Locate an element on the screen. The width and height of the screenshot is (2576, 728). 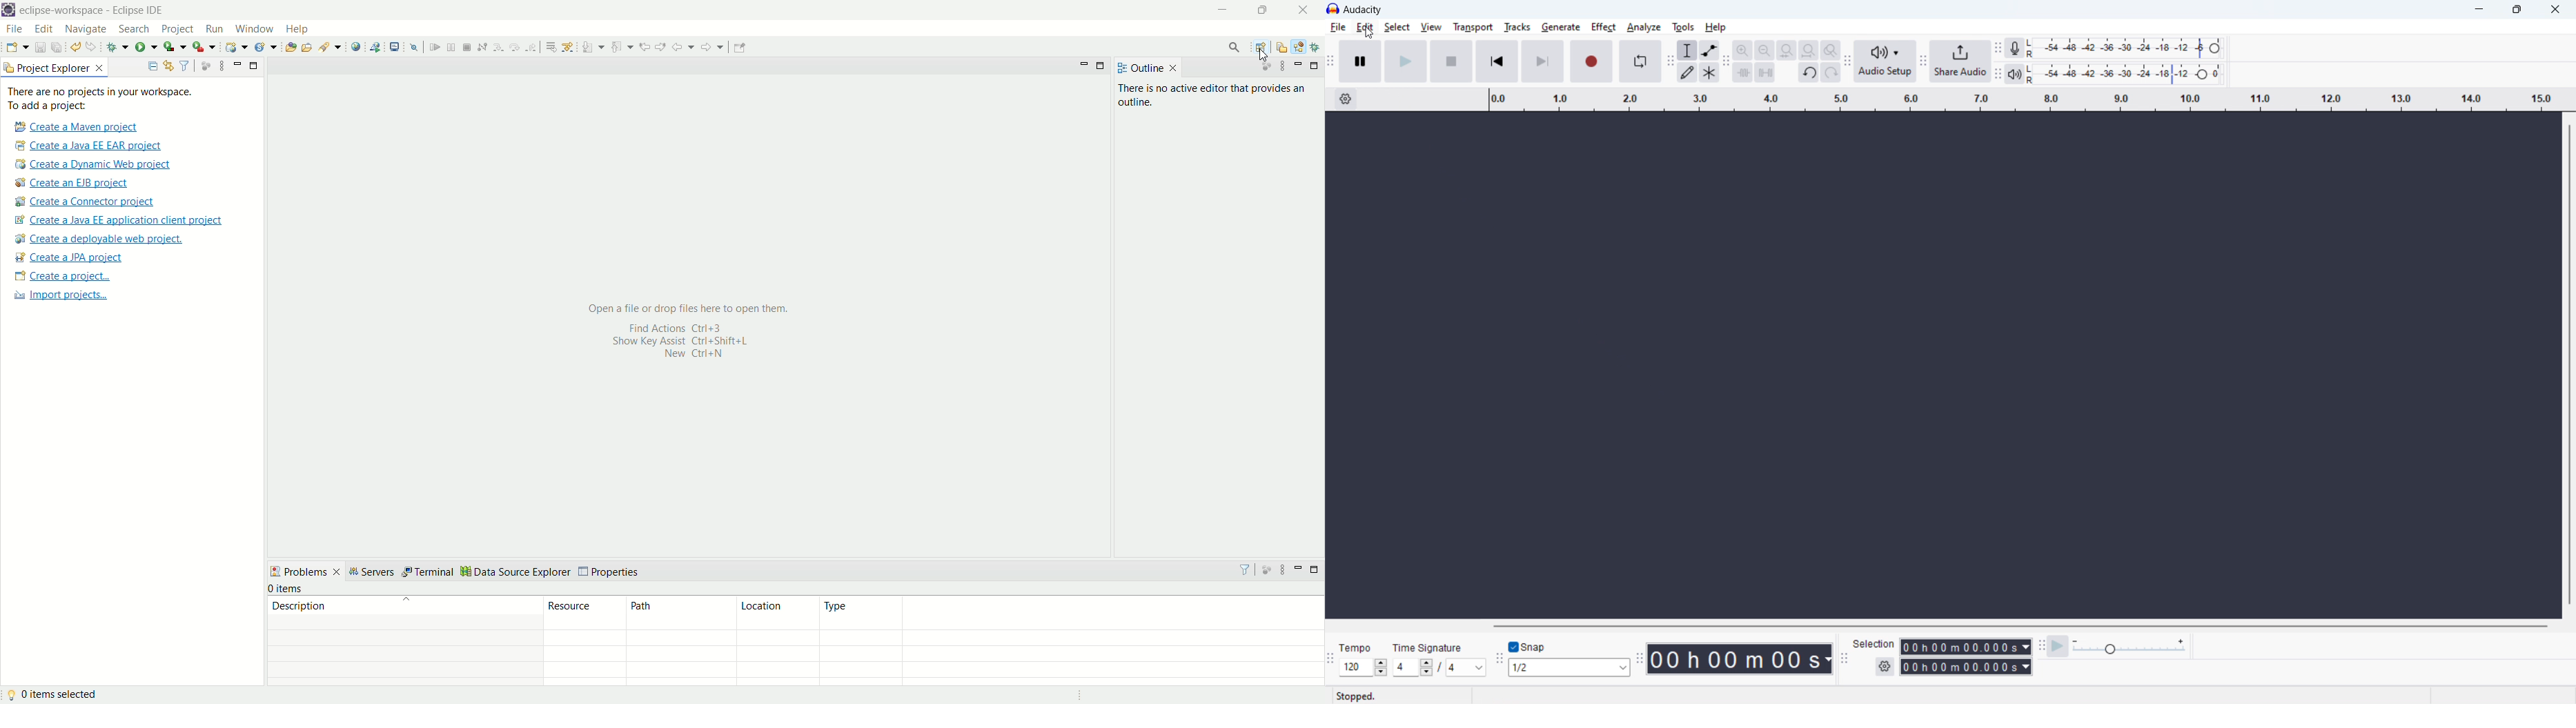
create a Java EE is located at coordinates (125, 221).